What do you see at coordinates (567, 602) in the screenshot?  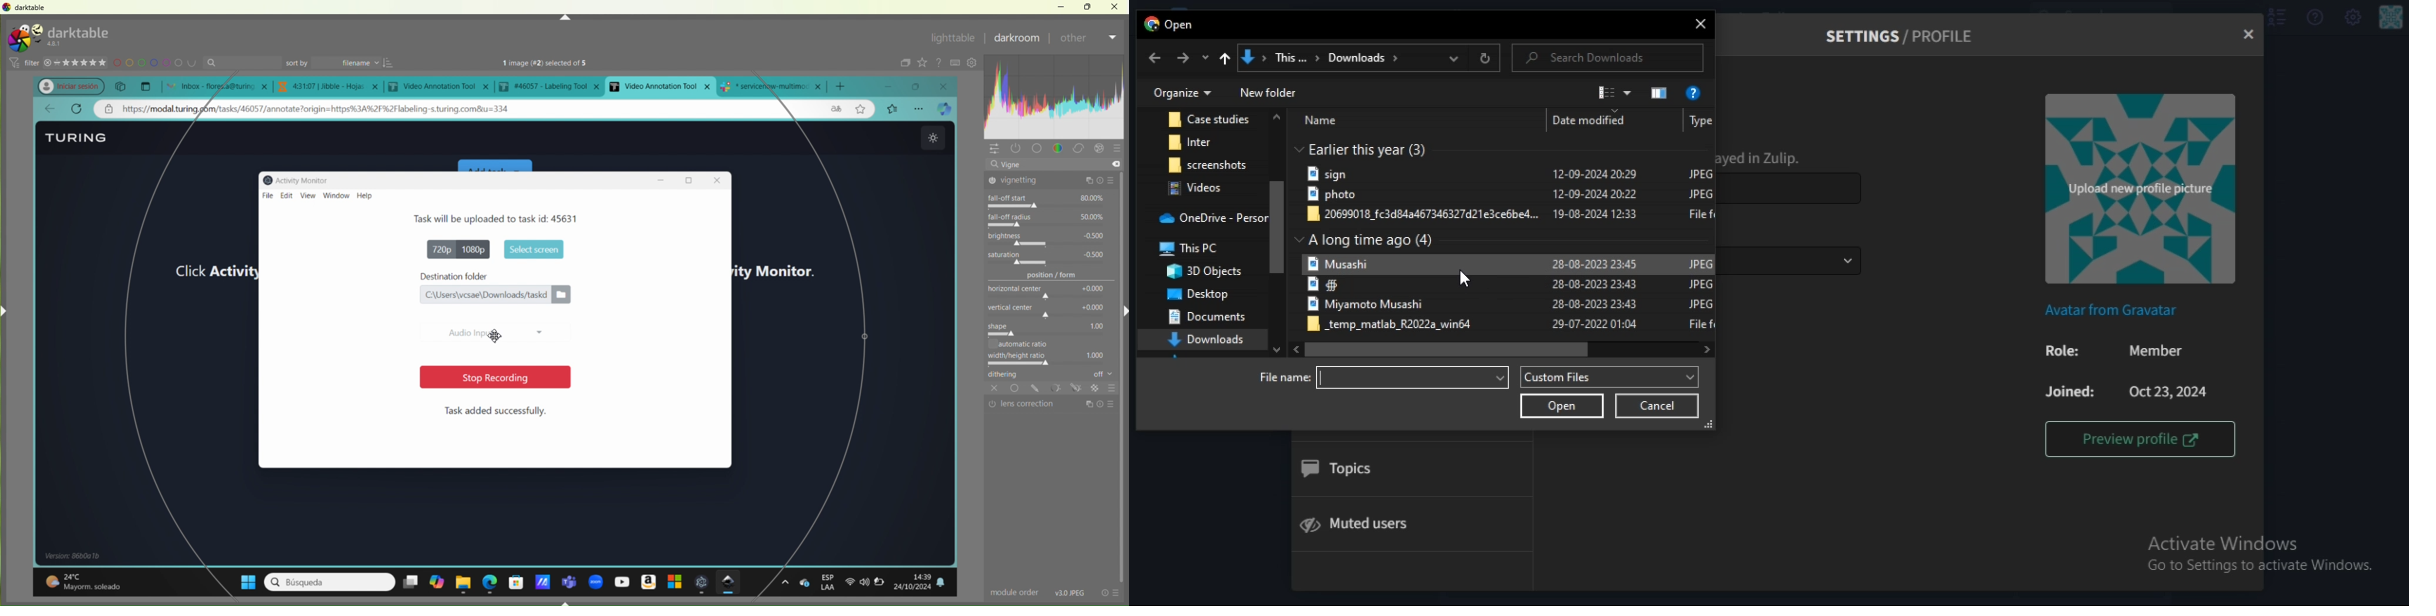 I see `Down` at bounding box center [567, 602].